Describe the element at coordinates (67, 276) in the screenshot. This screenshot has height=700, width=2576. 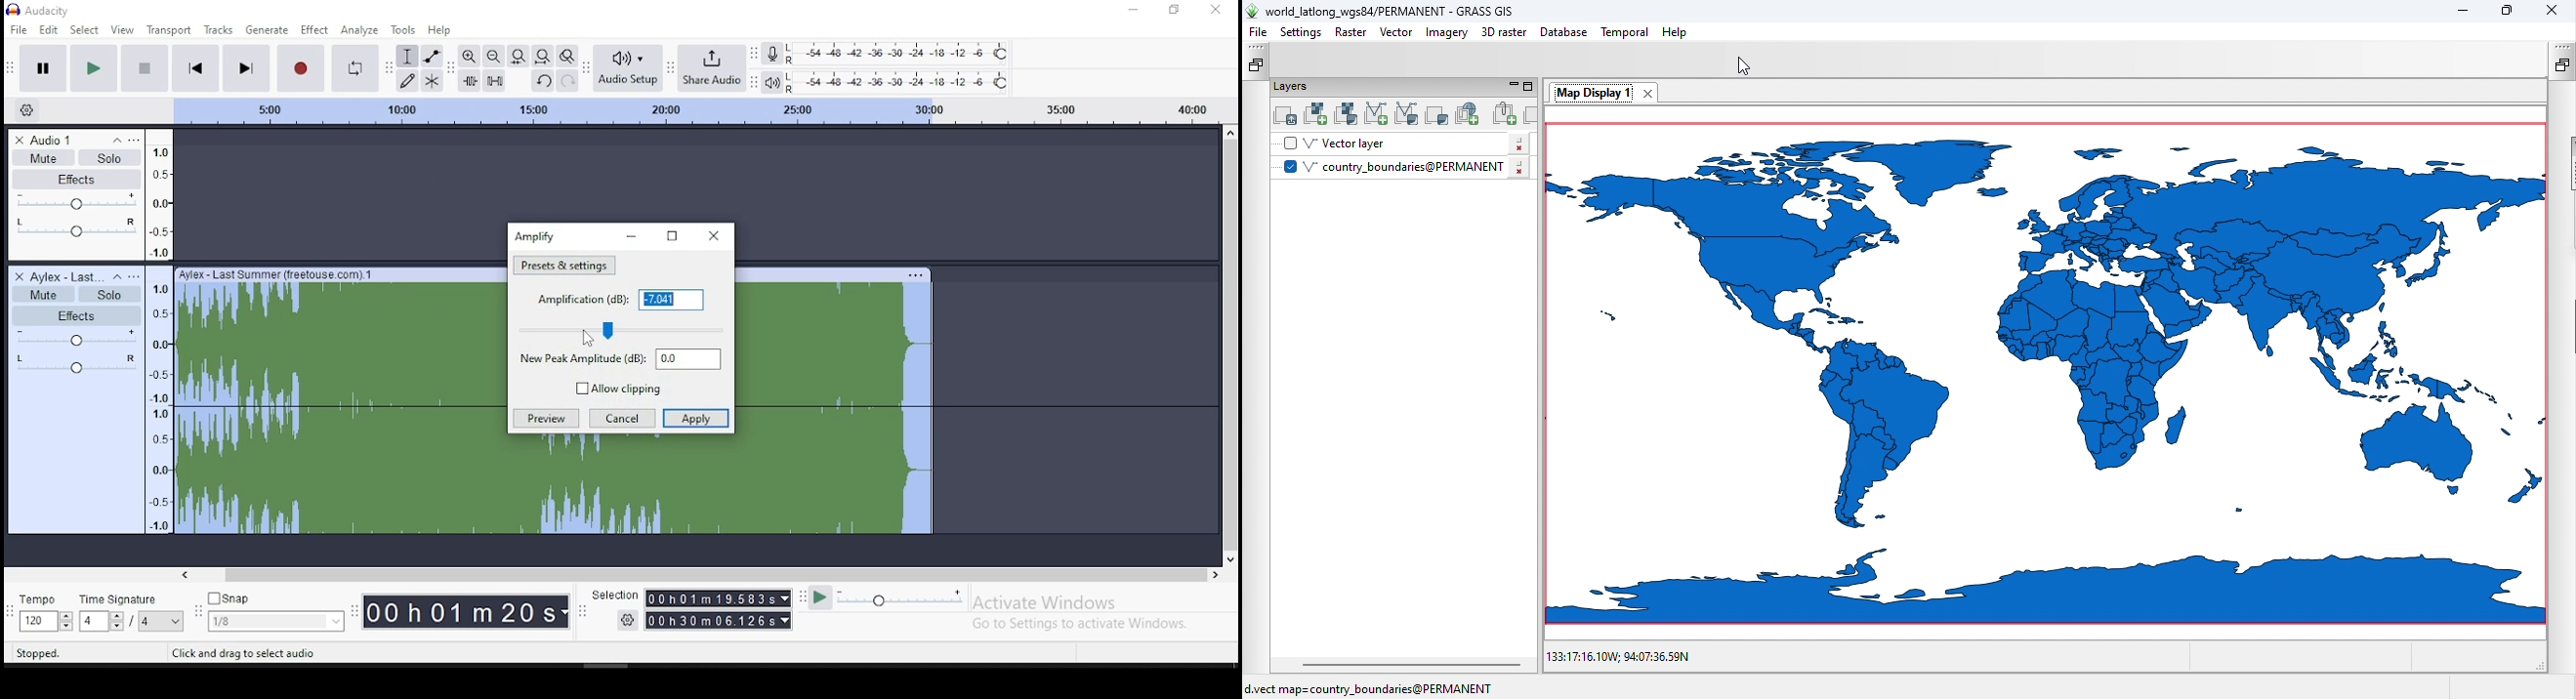
I see `audio track name` at that location.